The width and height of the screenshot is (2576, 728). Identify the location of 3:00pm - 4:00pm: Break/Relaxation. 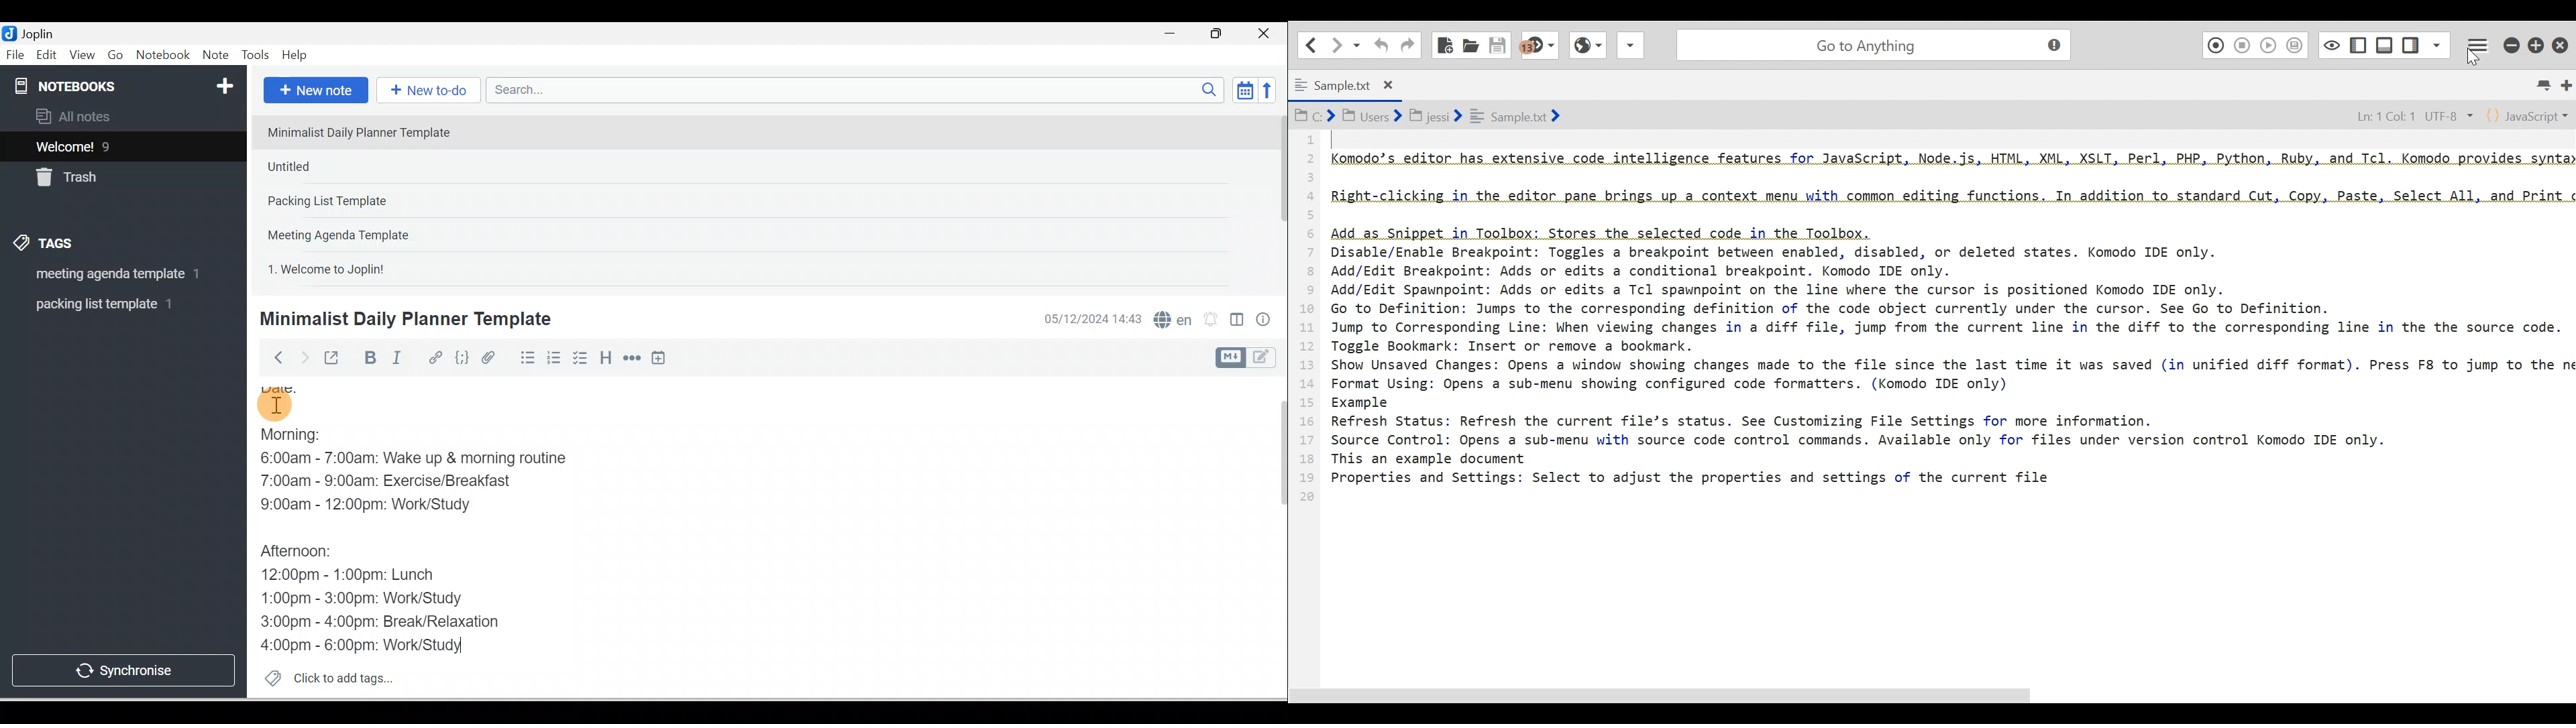
(409, 621).